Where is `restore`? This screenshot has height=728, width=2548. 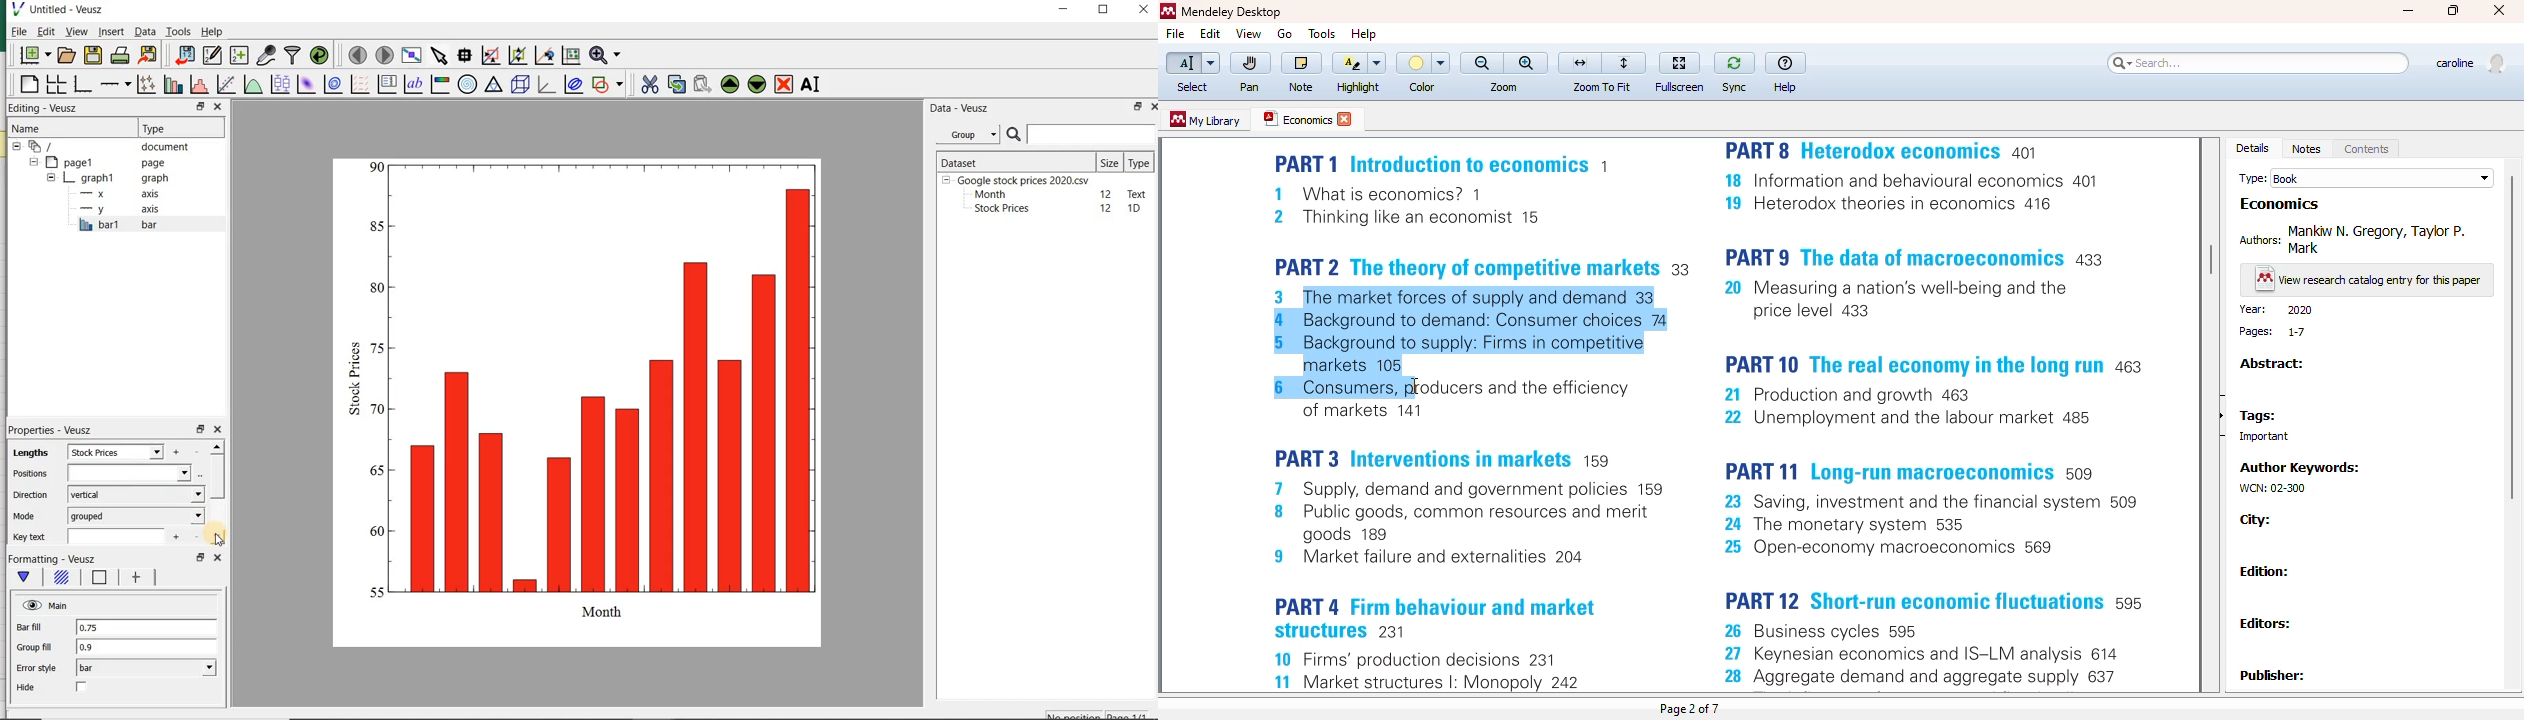
restore is located at coordinates (199, 557).